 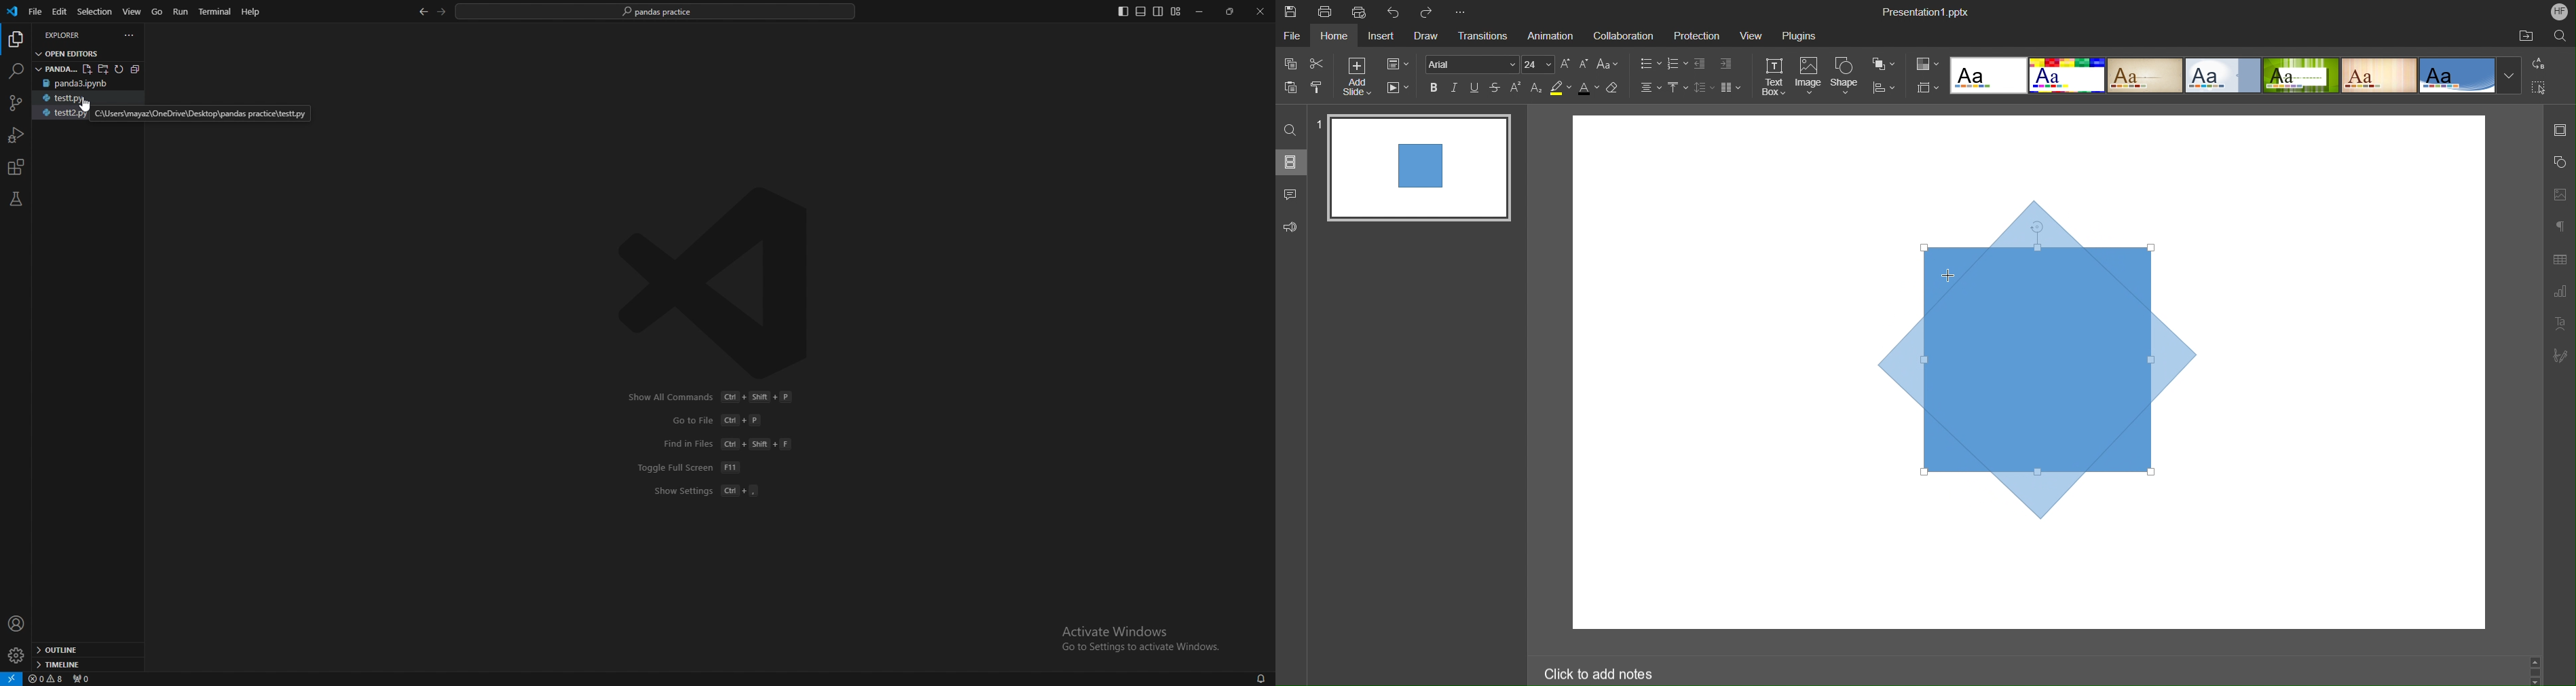 I want to click on C:\Users\mayaz\OneDrive\Desktop\pandas practice\testt.py, so click(x=203, y=114).